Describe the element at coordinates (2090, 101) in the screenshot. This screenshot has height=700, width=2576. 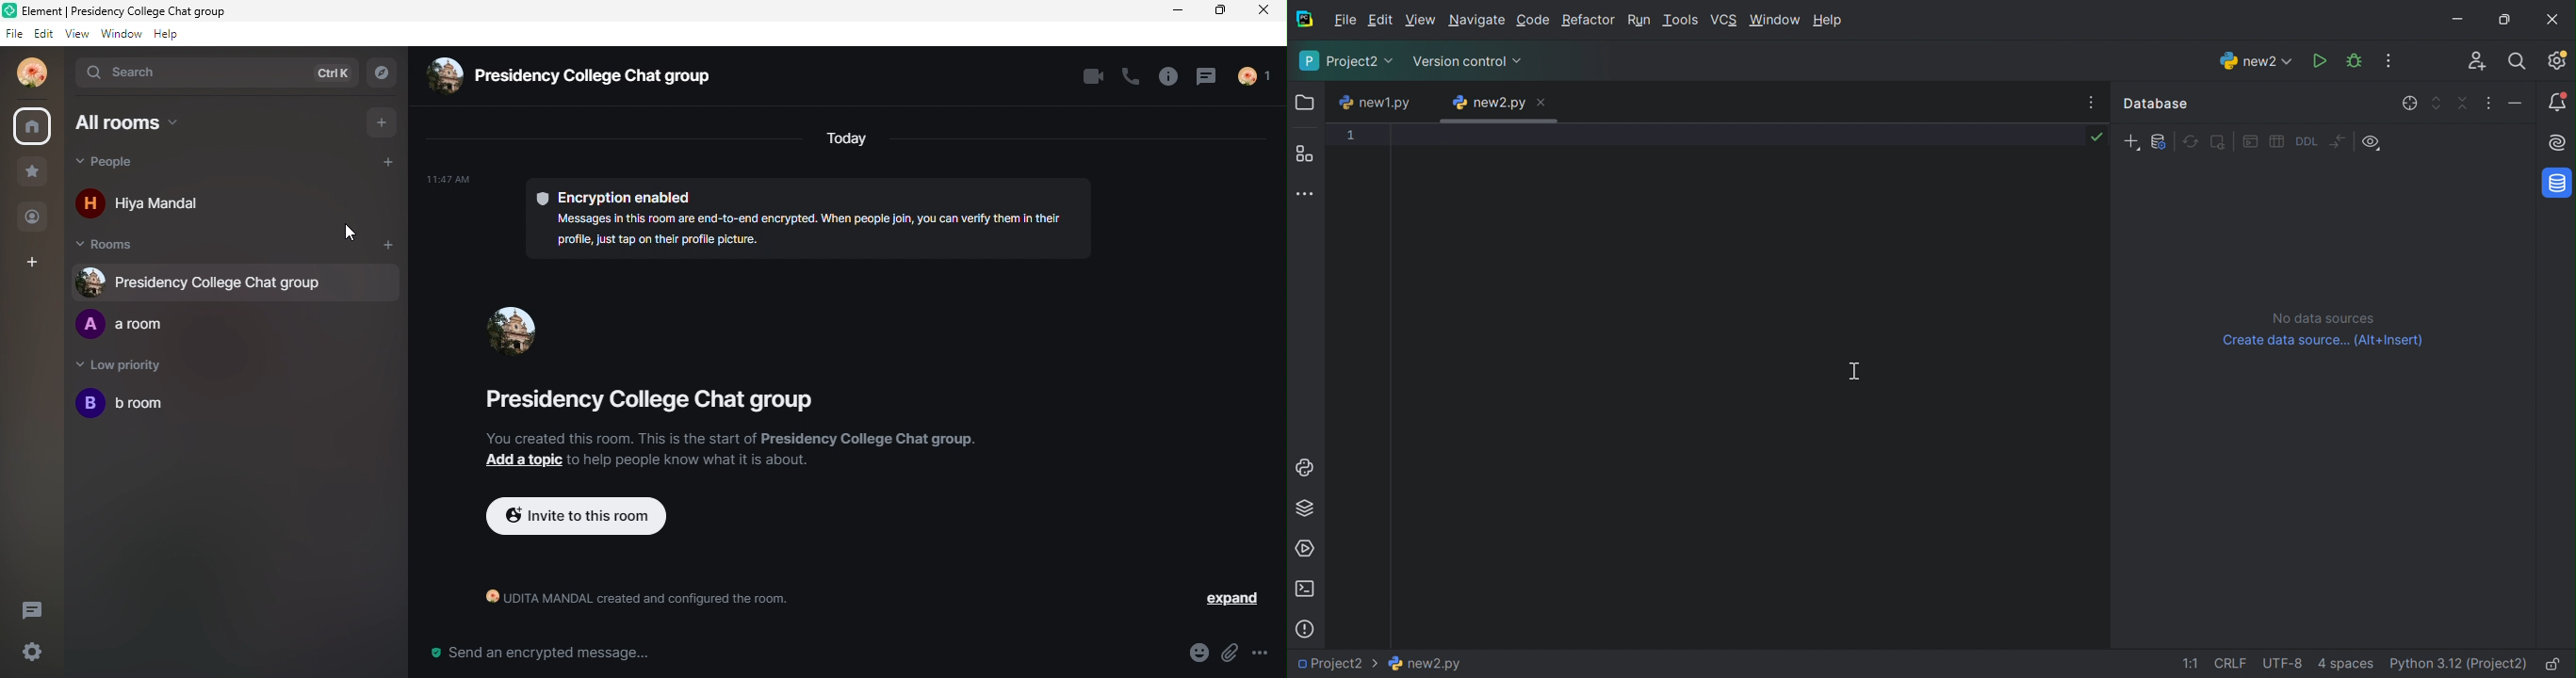
I see `Recent files, tab actions, and more` at that location.